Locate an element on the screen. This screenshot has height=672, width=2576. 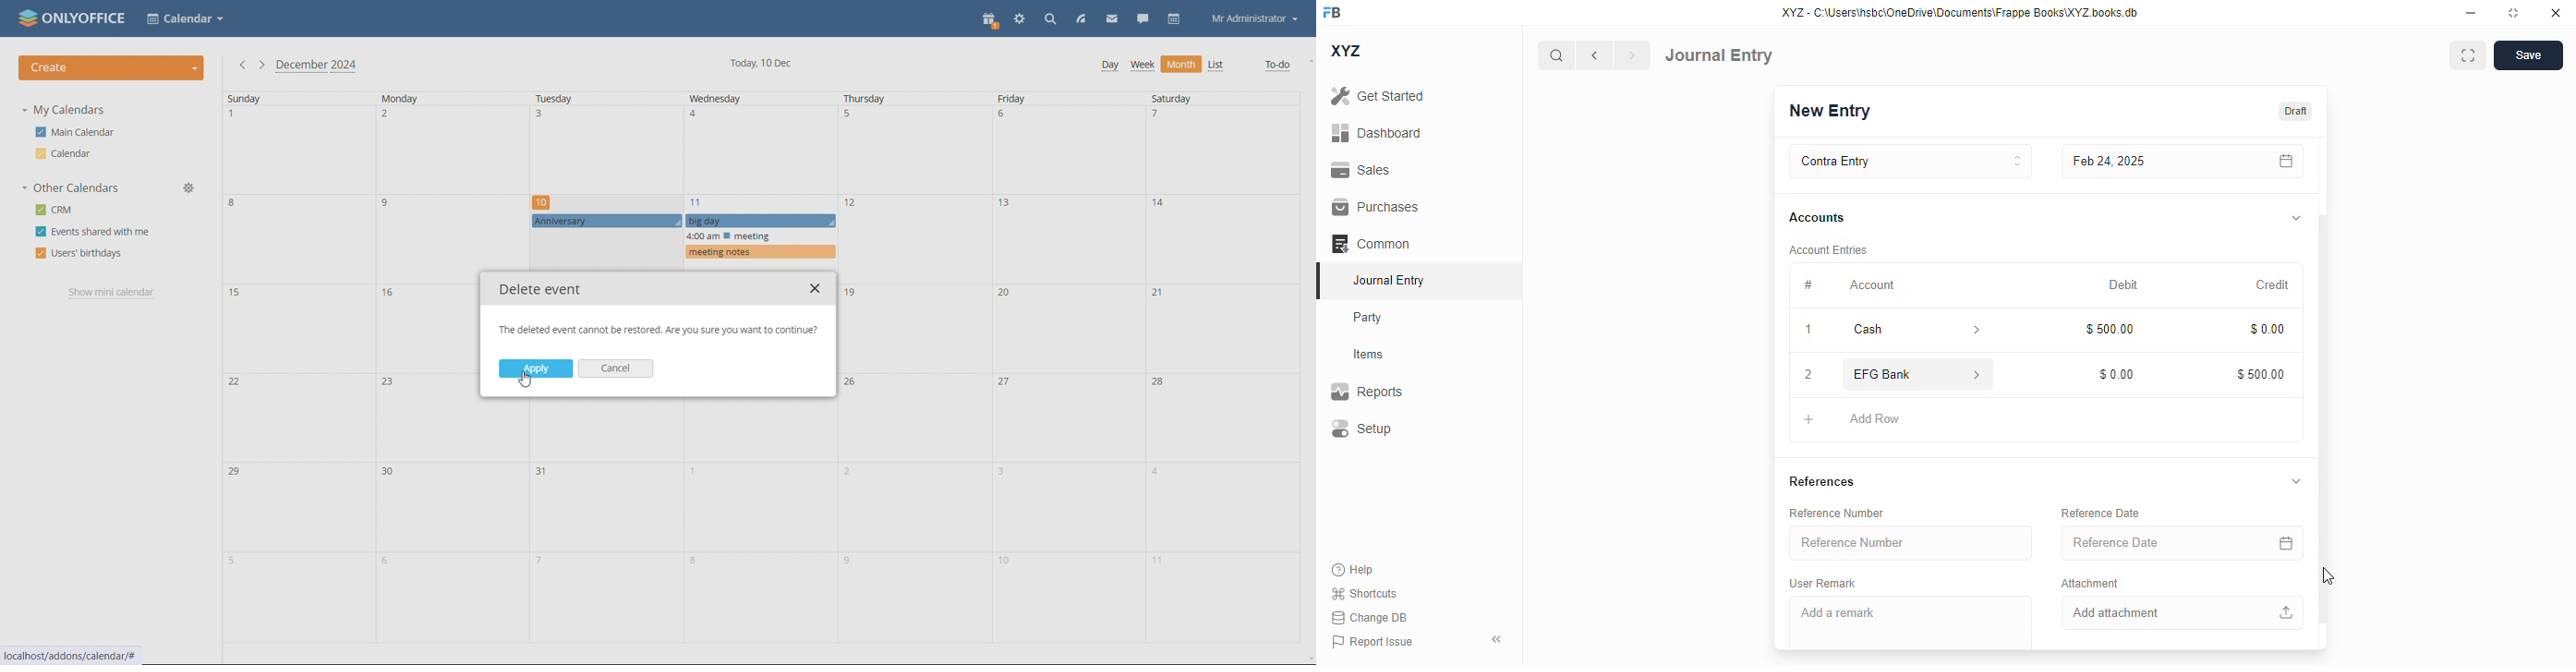
help is located at coordinates (1353, 570).